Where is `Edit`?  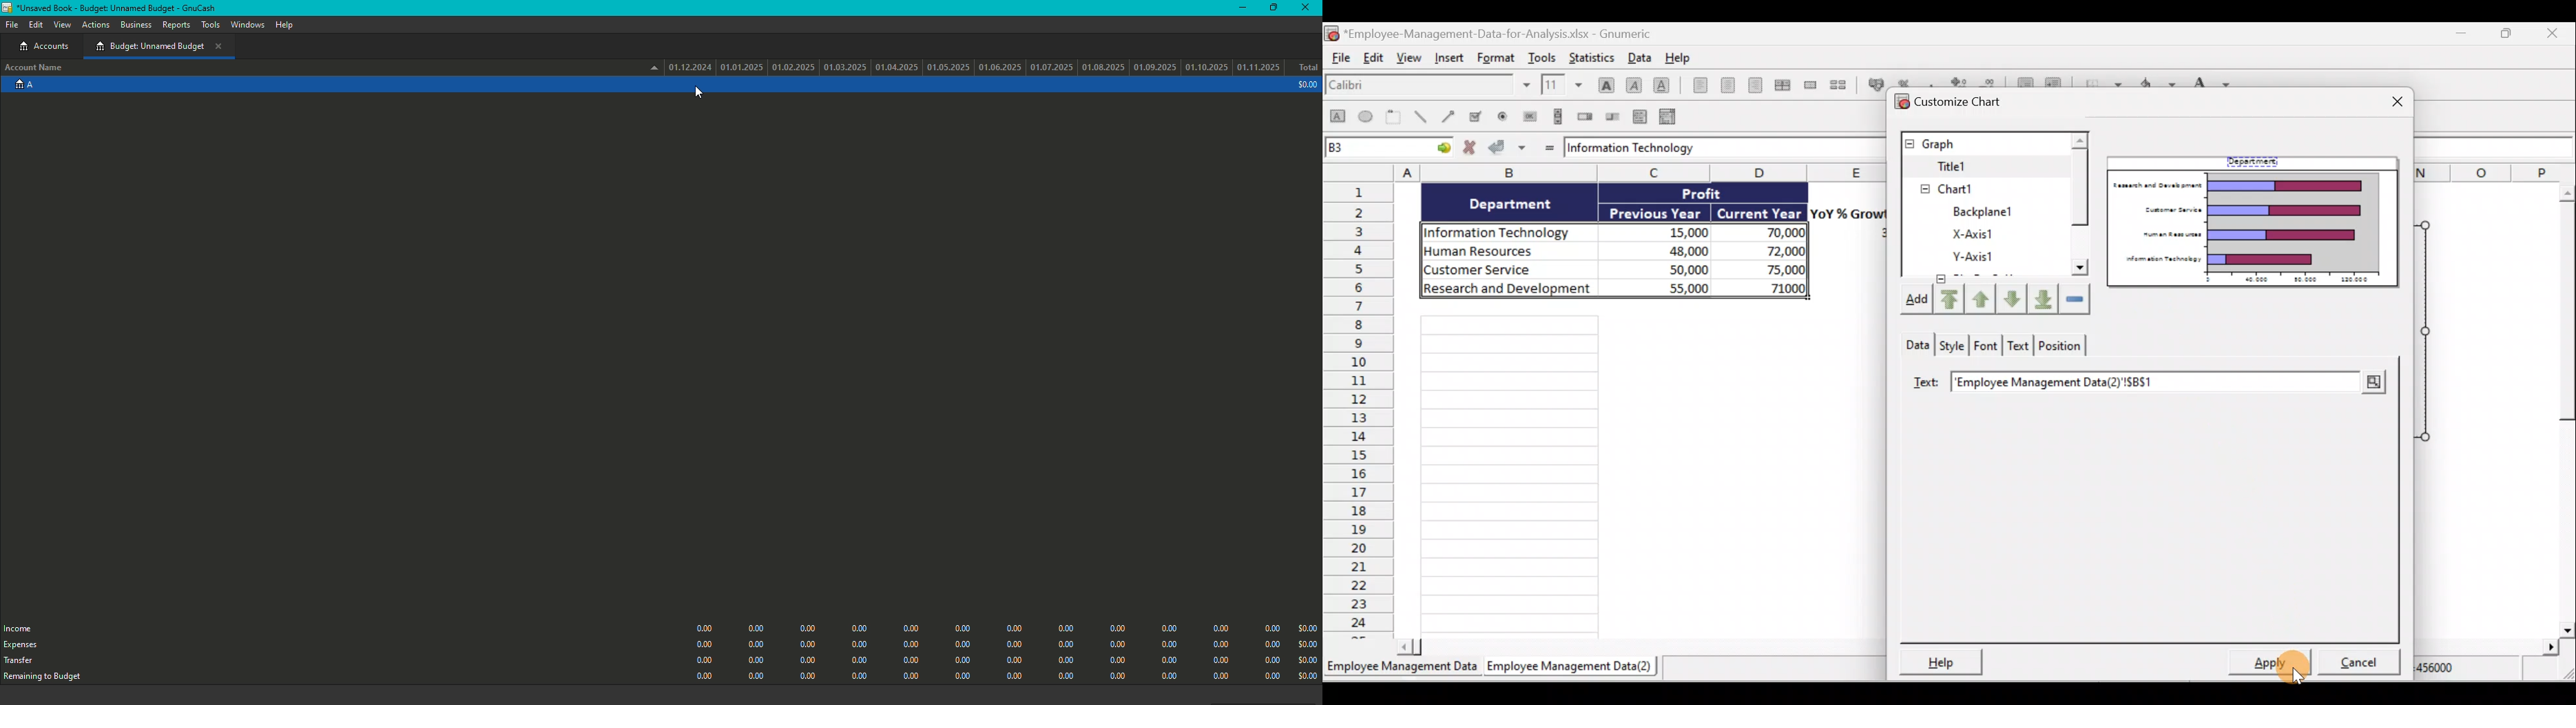 Edit is located at coordinates (1374, 57).